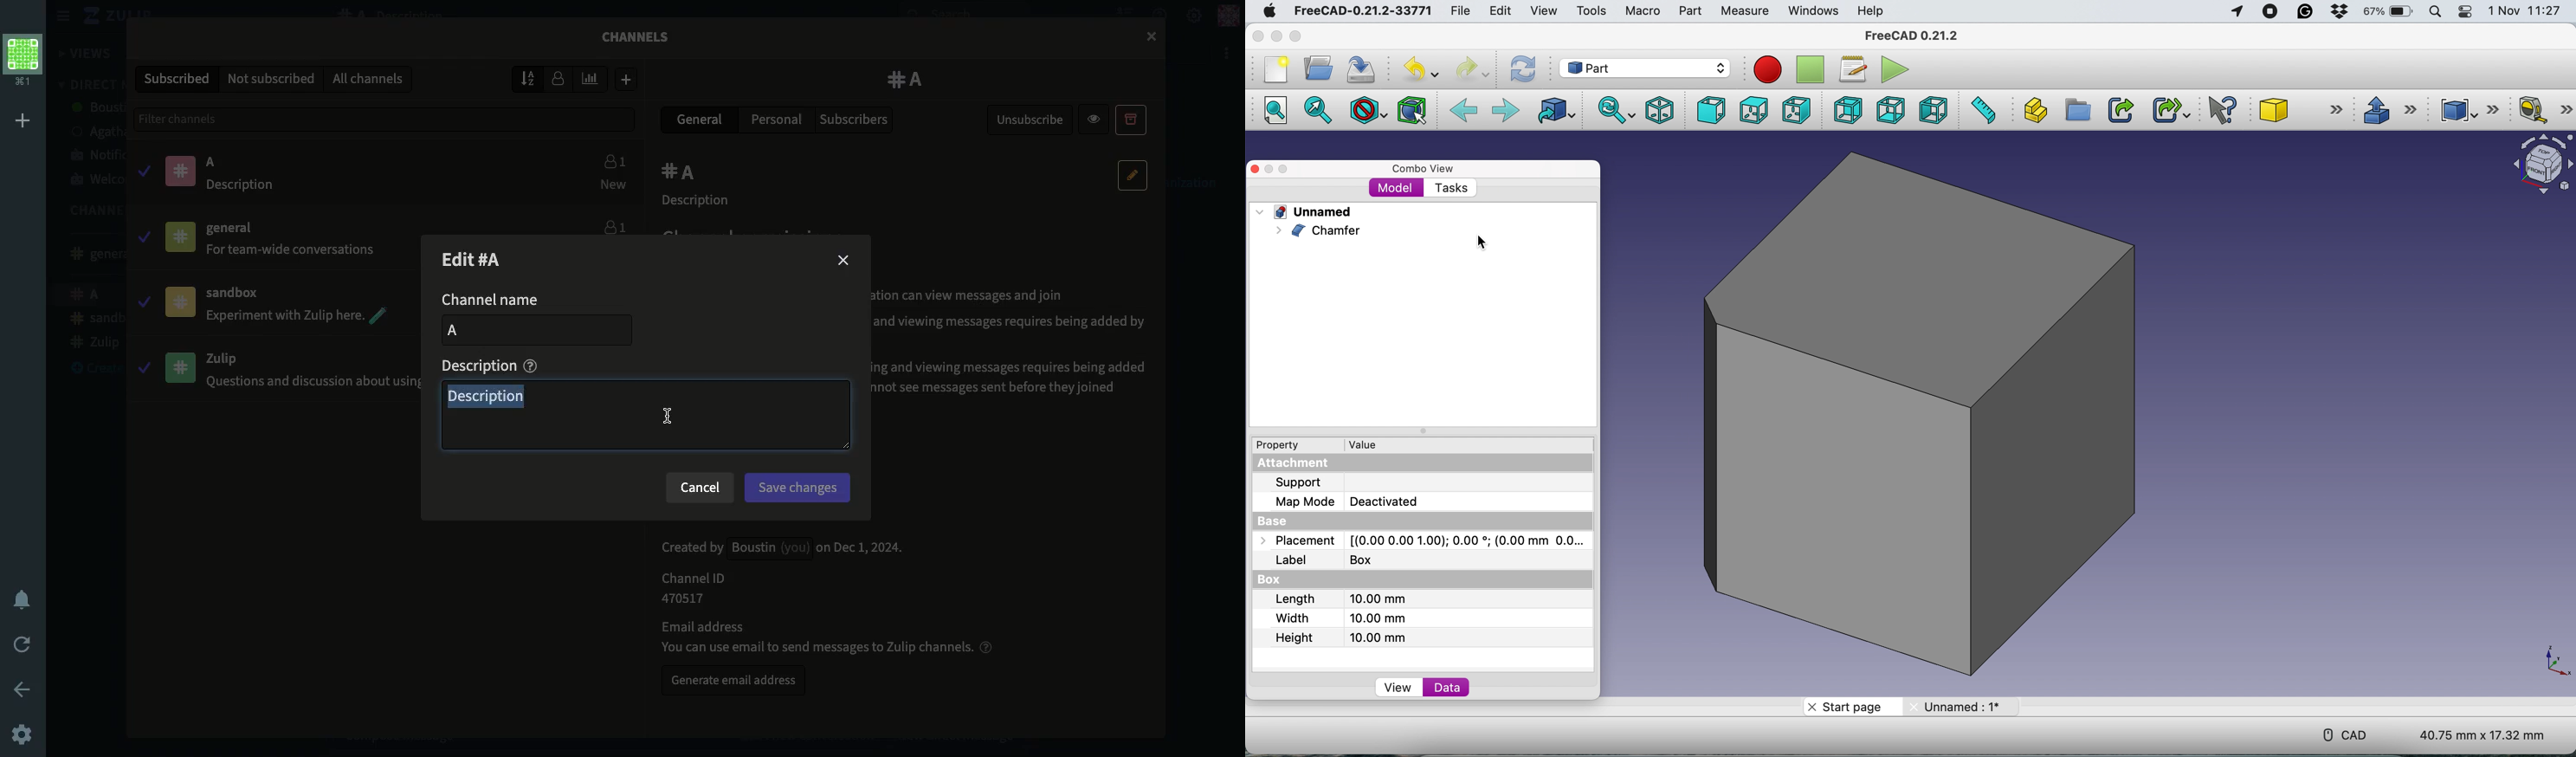 This screenshot has width=2576, height=784. I want to click on fit to selection, so click(1318, 109).